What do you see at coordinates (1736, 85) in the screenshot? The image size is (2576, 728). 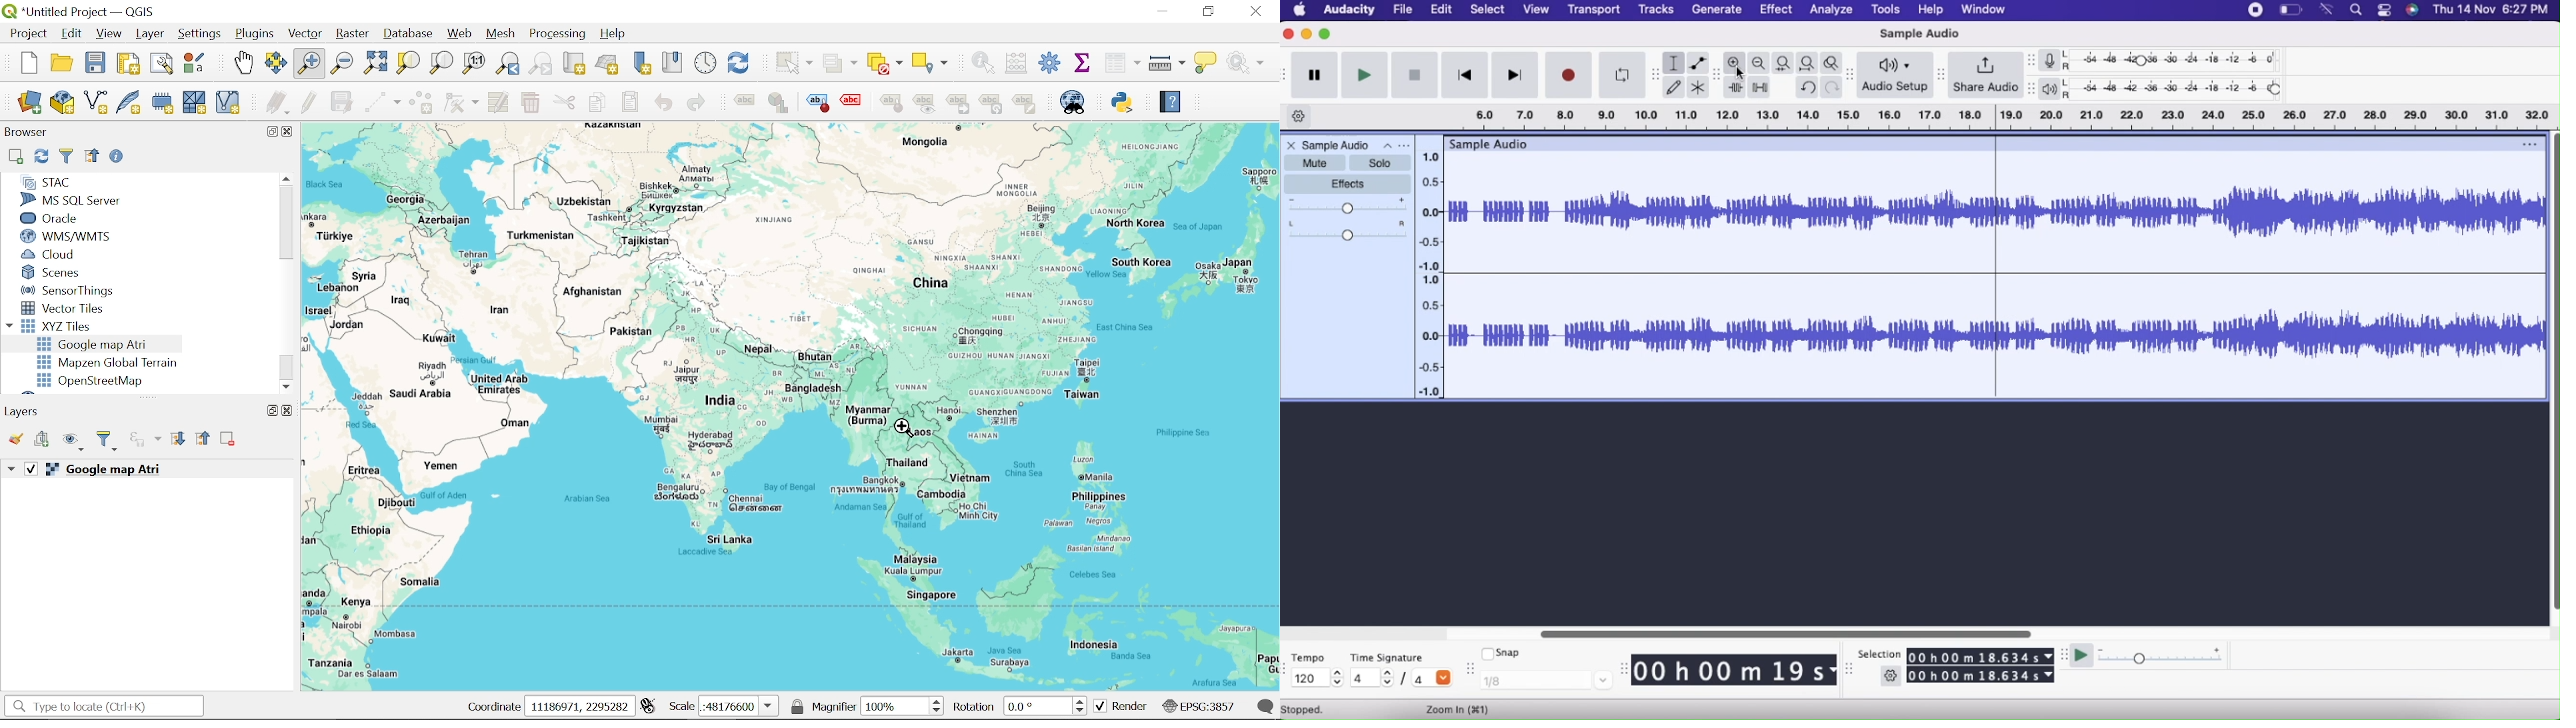 I see `Trim audio outside selection` at bounding box center [1736, 85].